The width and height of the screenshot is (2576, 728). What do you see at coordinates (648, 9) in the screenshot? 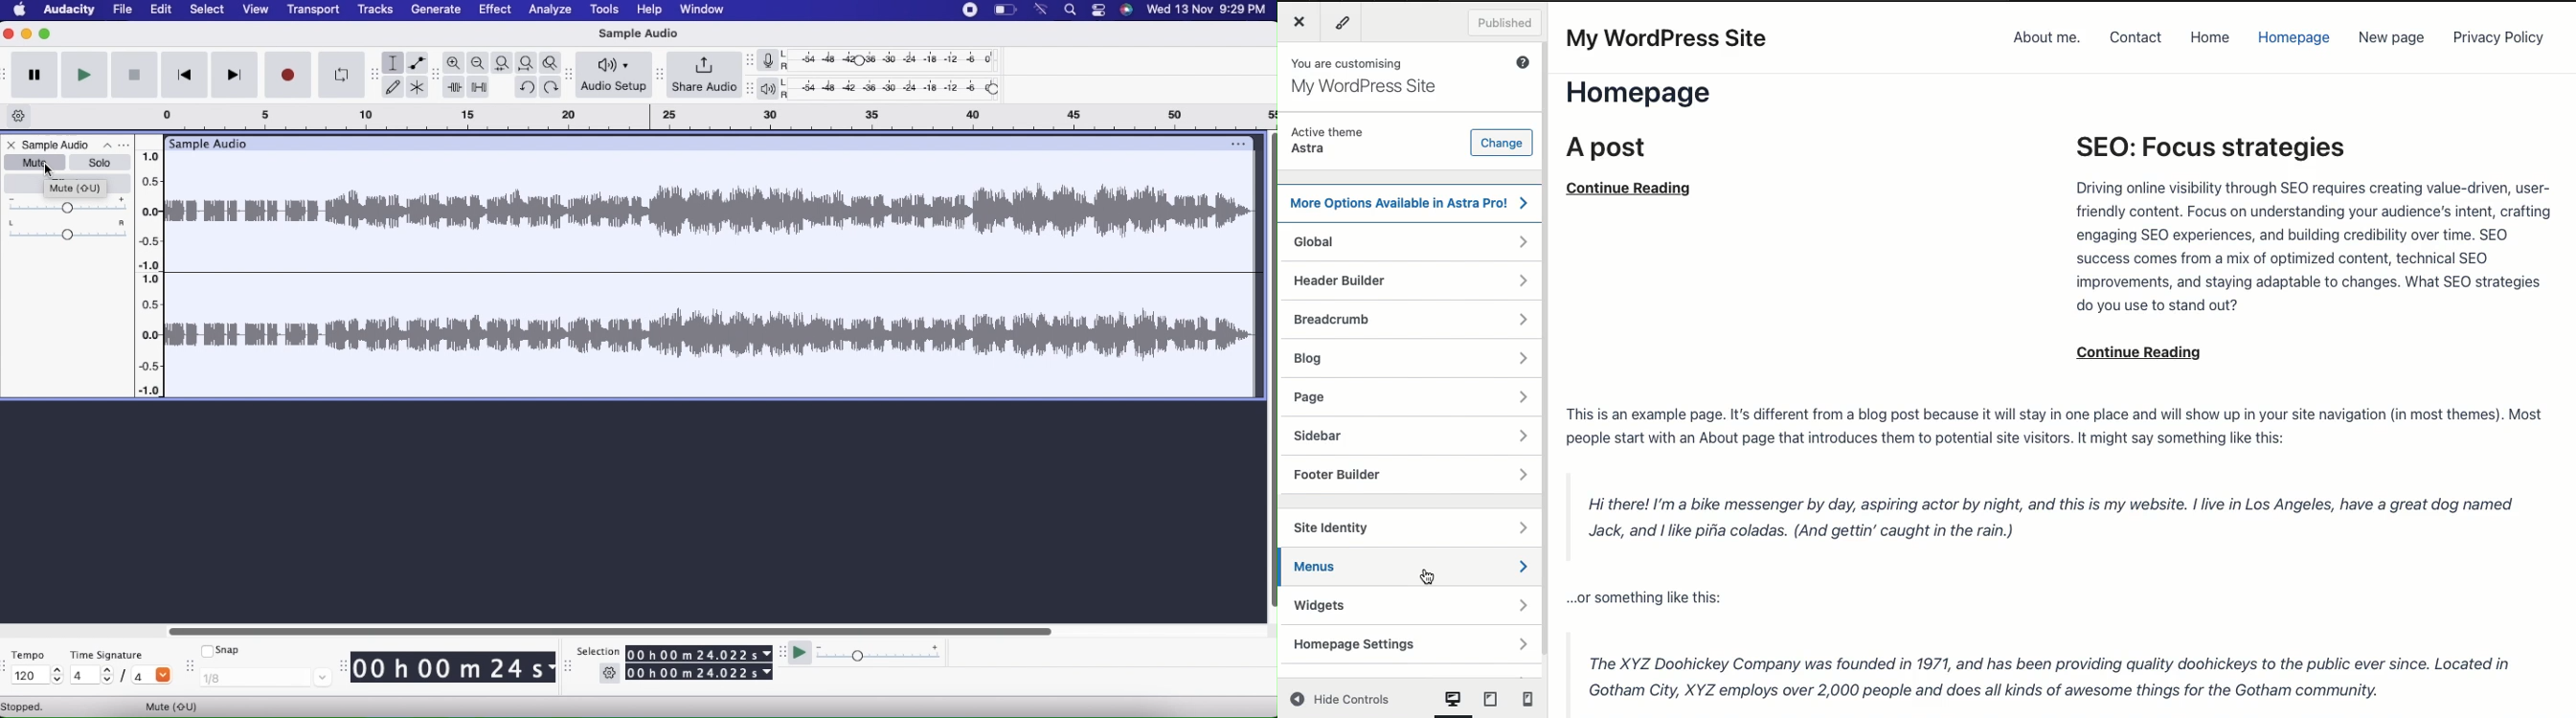
I see `Help` at bounding box center [648, 9].